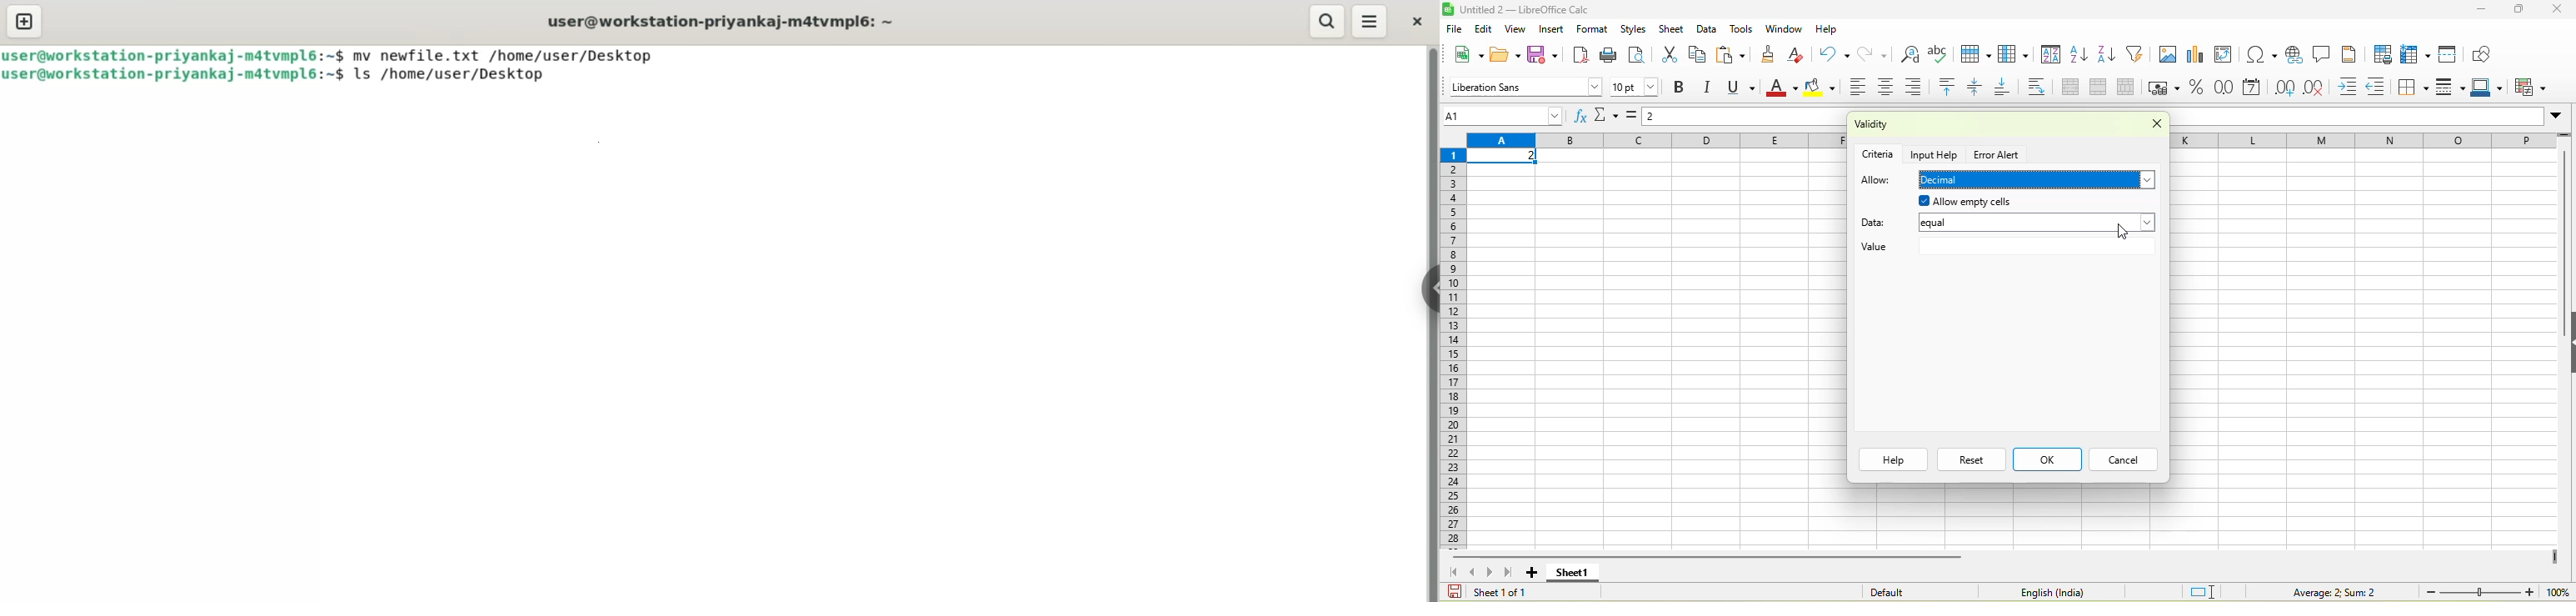 The image size is (2576, 616). I want to click on zoom, so click(2480, 591).